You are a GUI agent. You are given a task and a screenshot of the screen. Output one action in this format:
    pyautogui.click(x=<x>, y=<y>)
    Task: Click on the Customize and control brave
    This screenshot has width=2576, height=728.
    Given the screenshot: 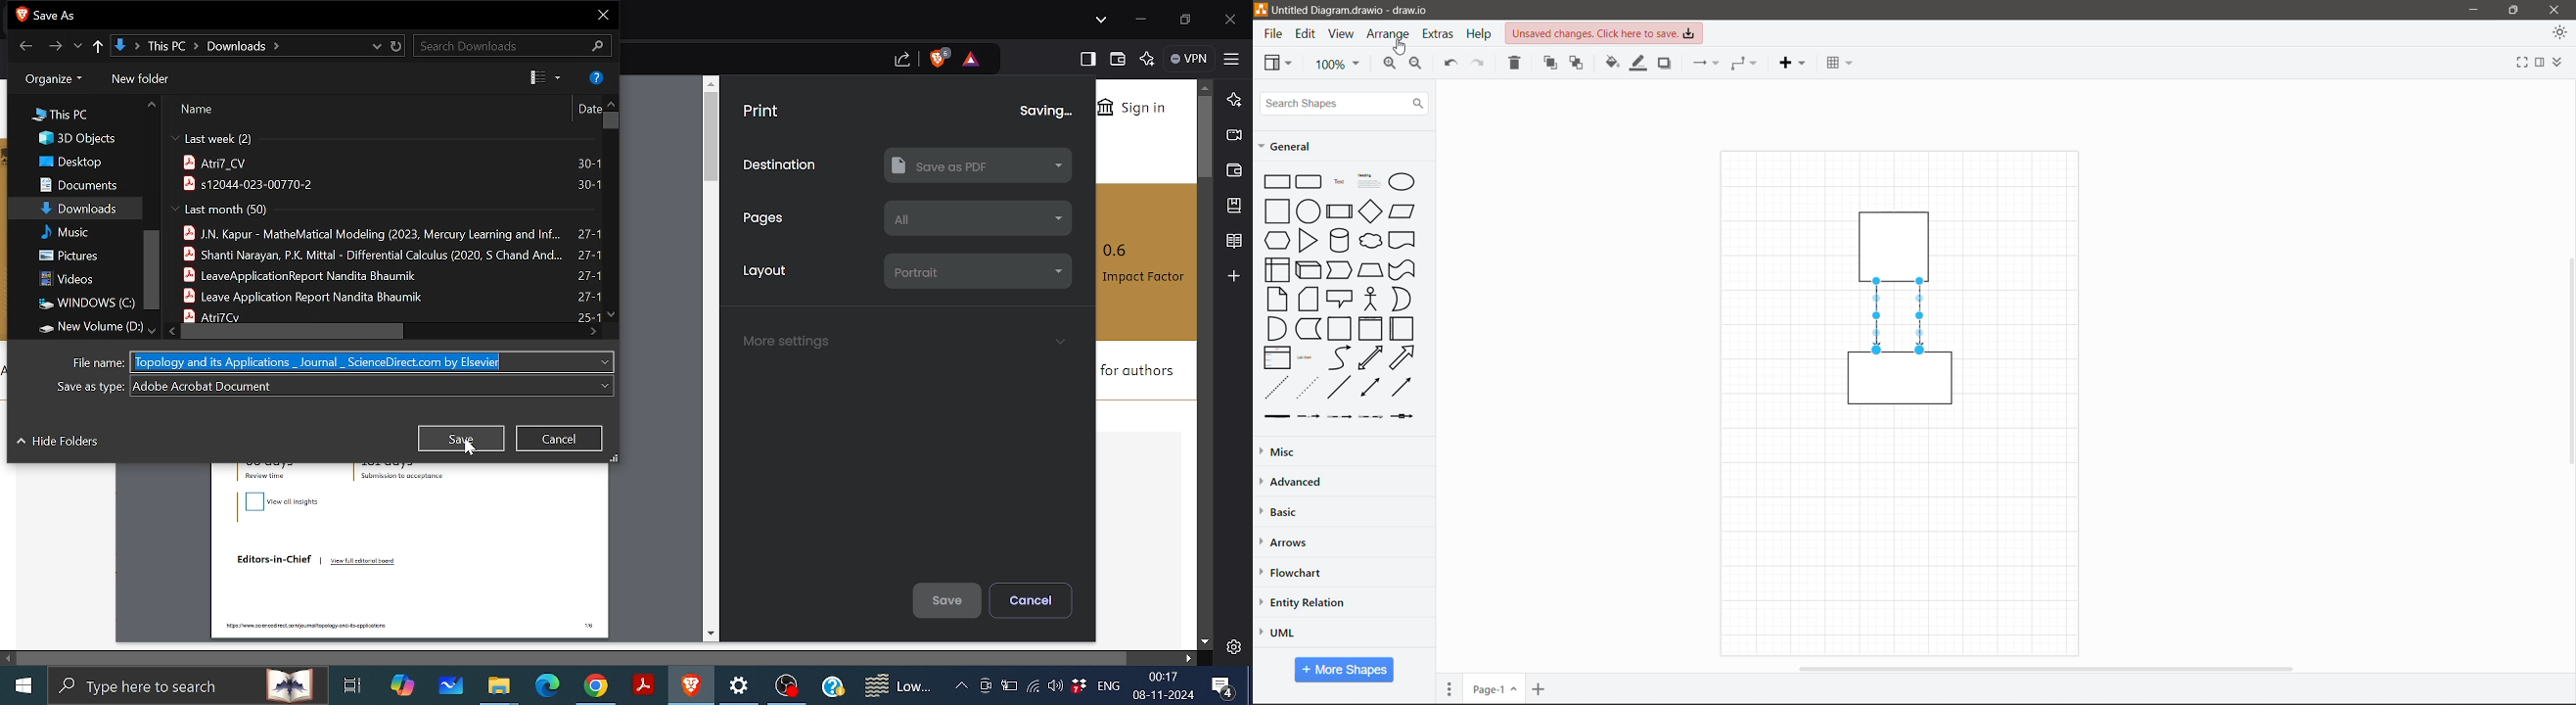 What is the action you would take?
    pyautogui.click(x=1232, y=59)
    